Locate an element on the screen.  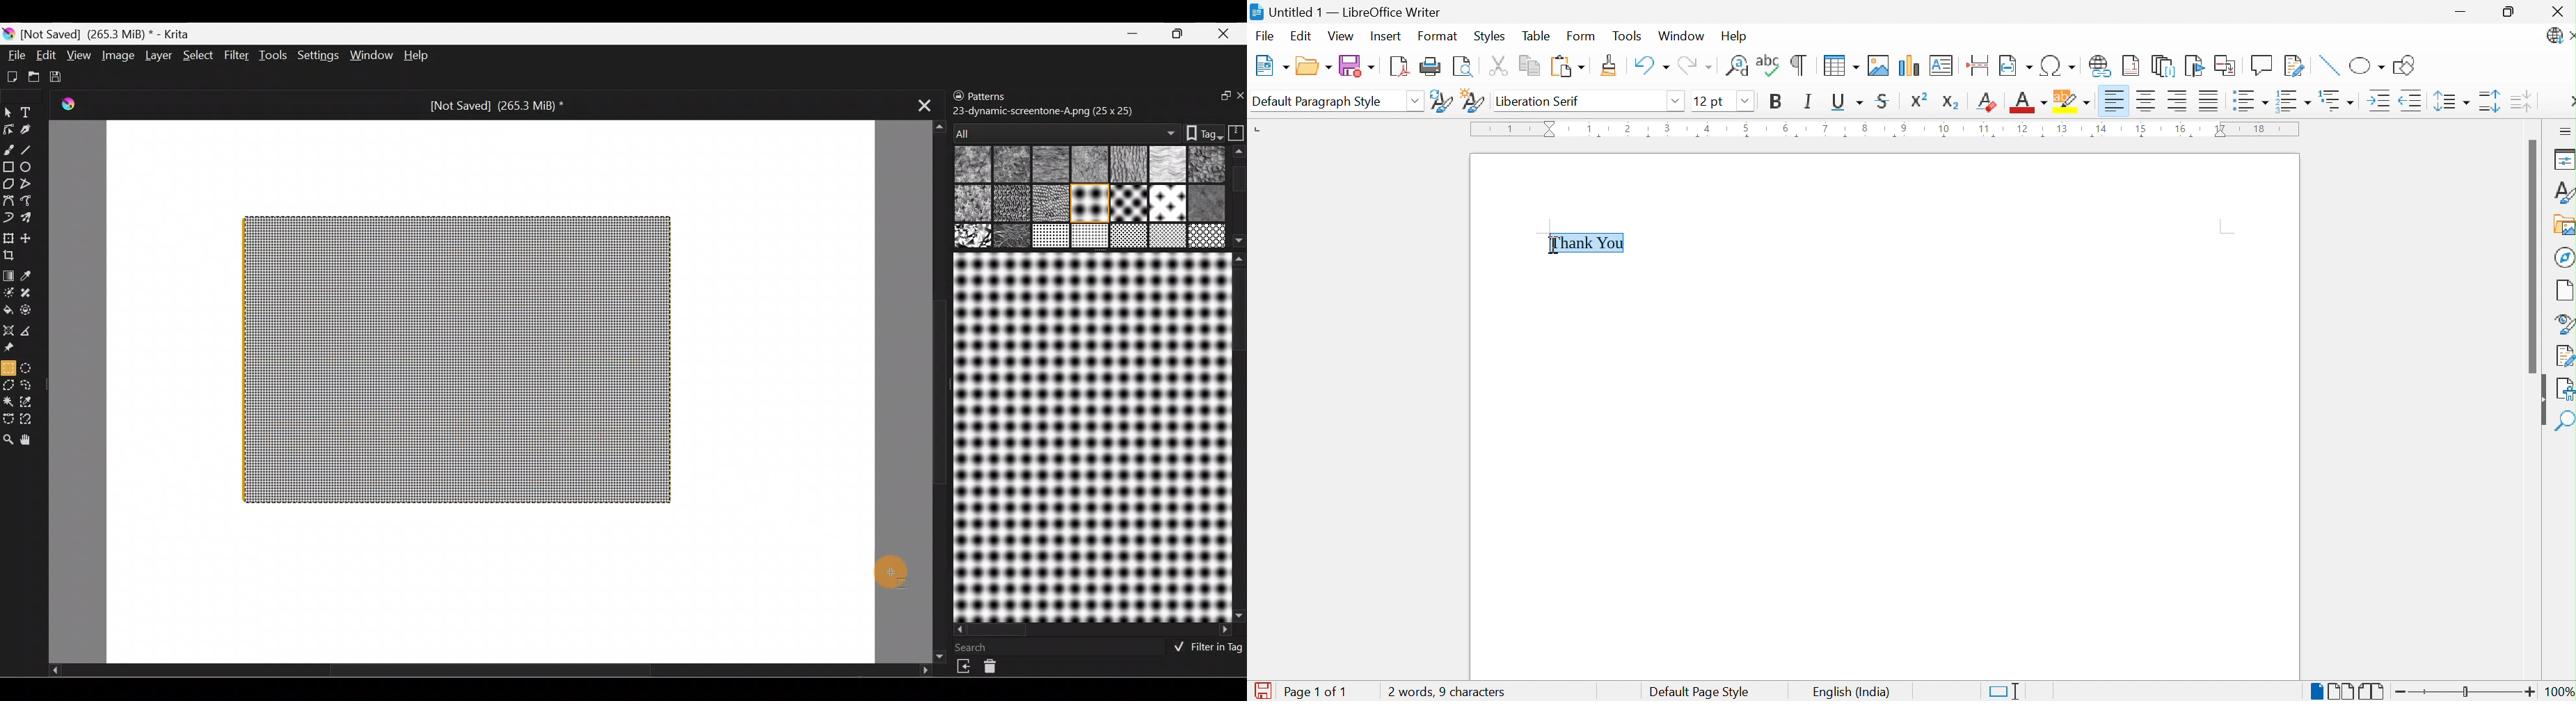
Table is located at coordinates (1539, 36).